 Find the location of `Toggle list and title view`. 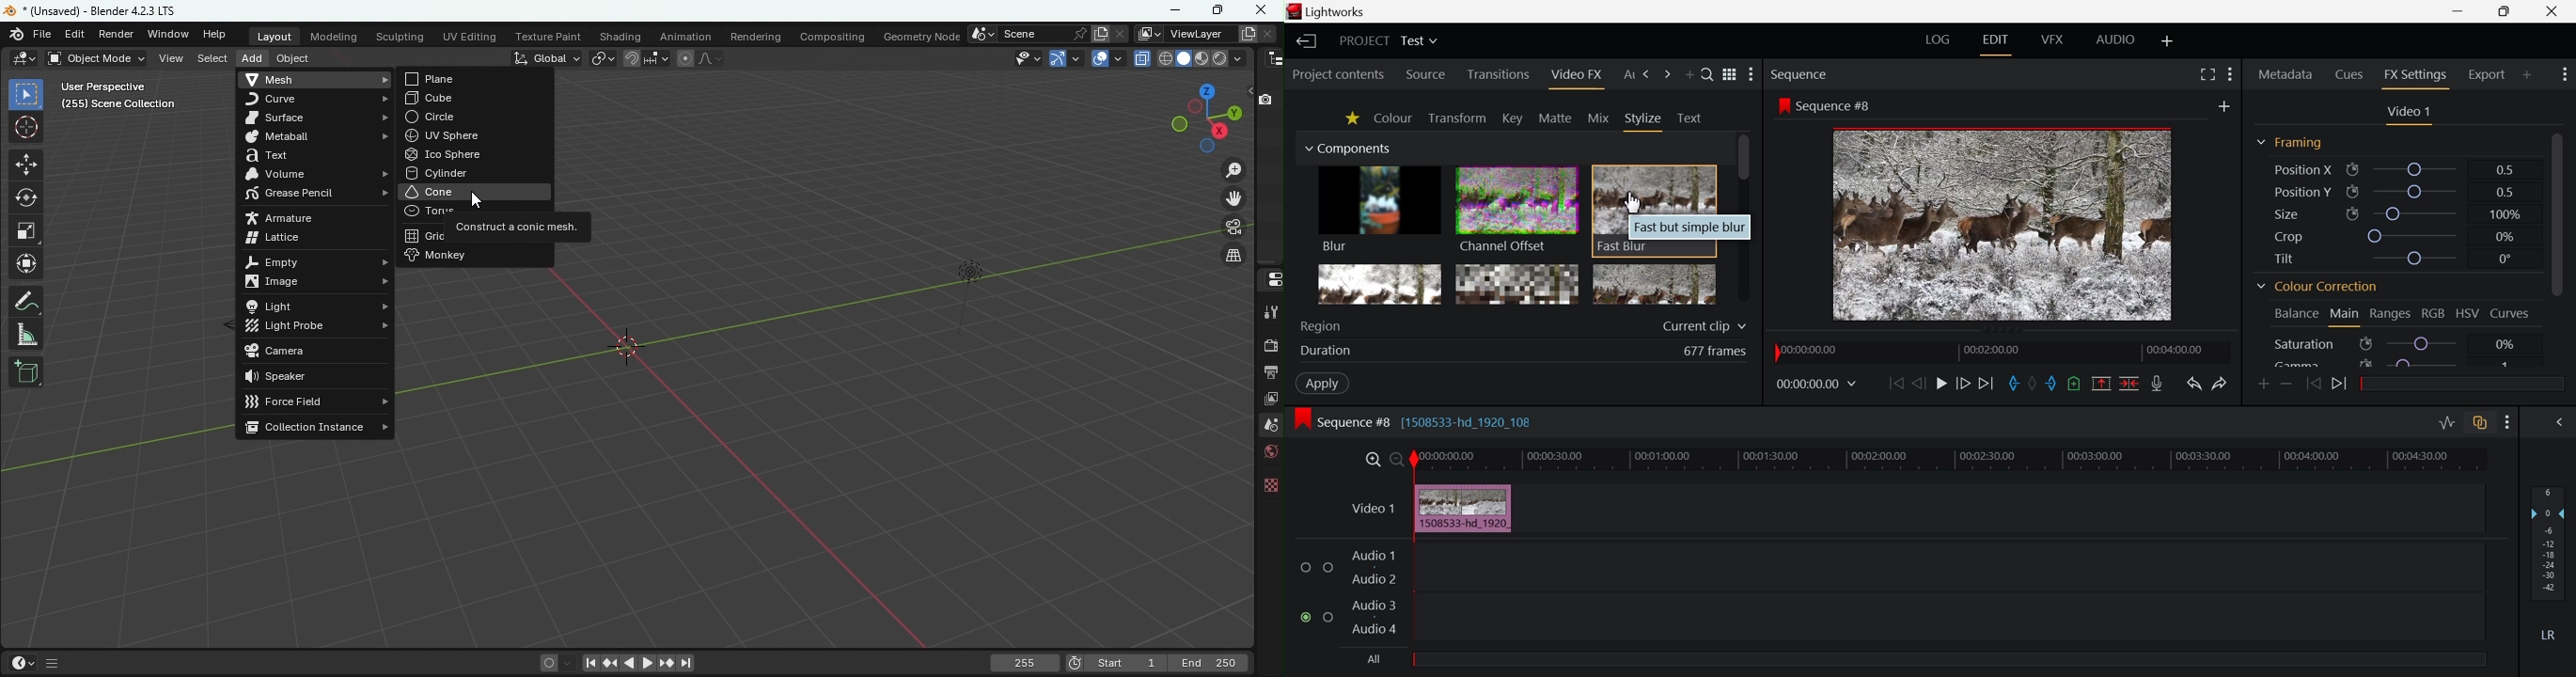

Toggle list and title view is located at coordinates (1729, 75).